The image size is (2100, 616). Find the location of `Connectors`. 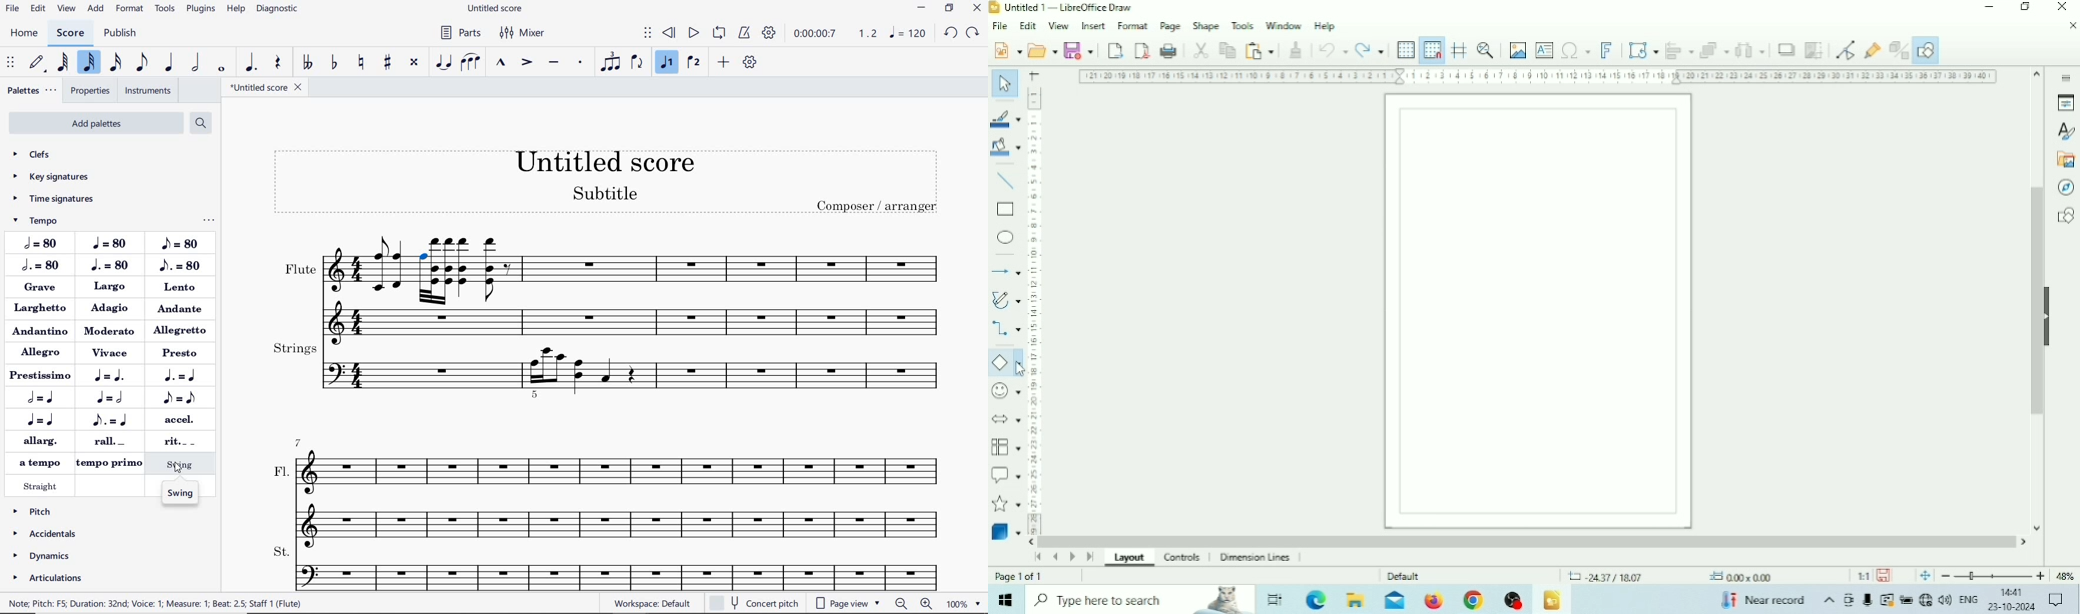

Connectors is located at coordinates (1006, 330).